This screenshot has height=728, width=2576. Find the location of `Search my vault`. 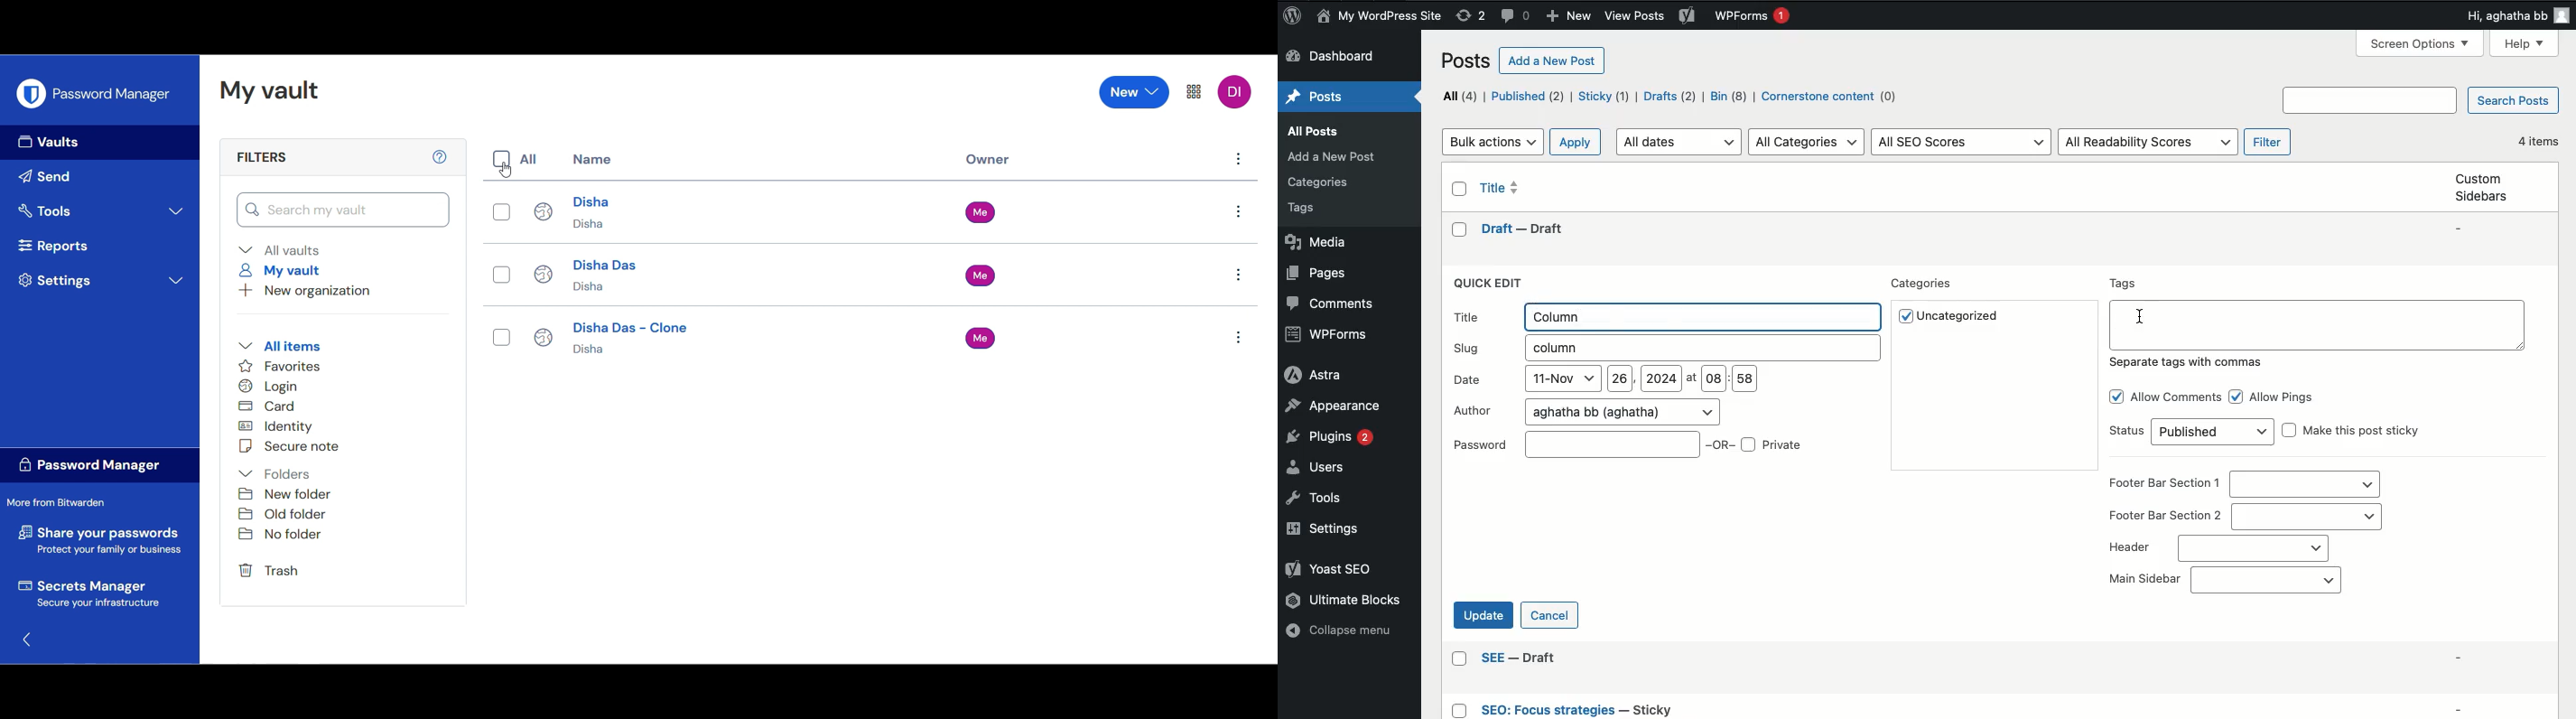

Search my vault is located at coordinates (344, 210).